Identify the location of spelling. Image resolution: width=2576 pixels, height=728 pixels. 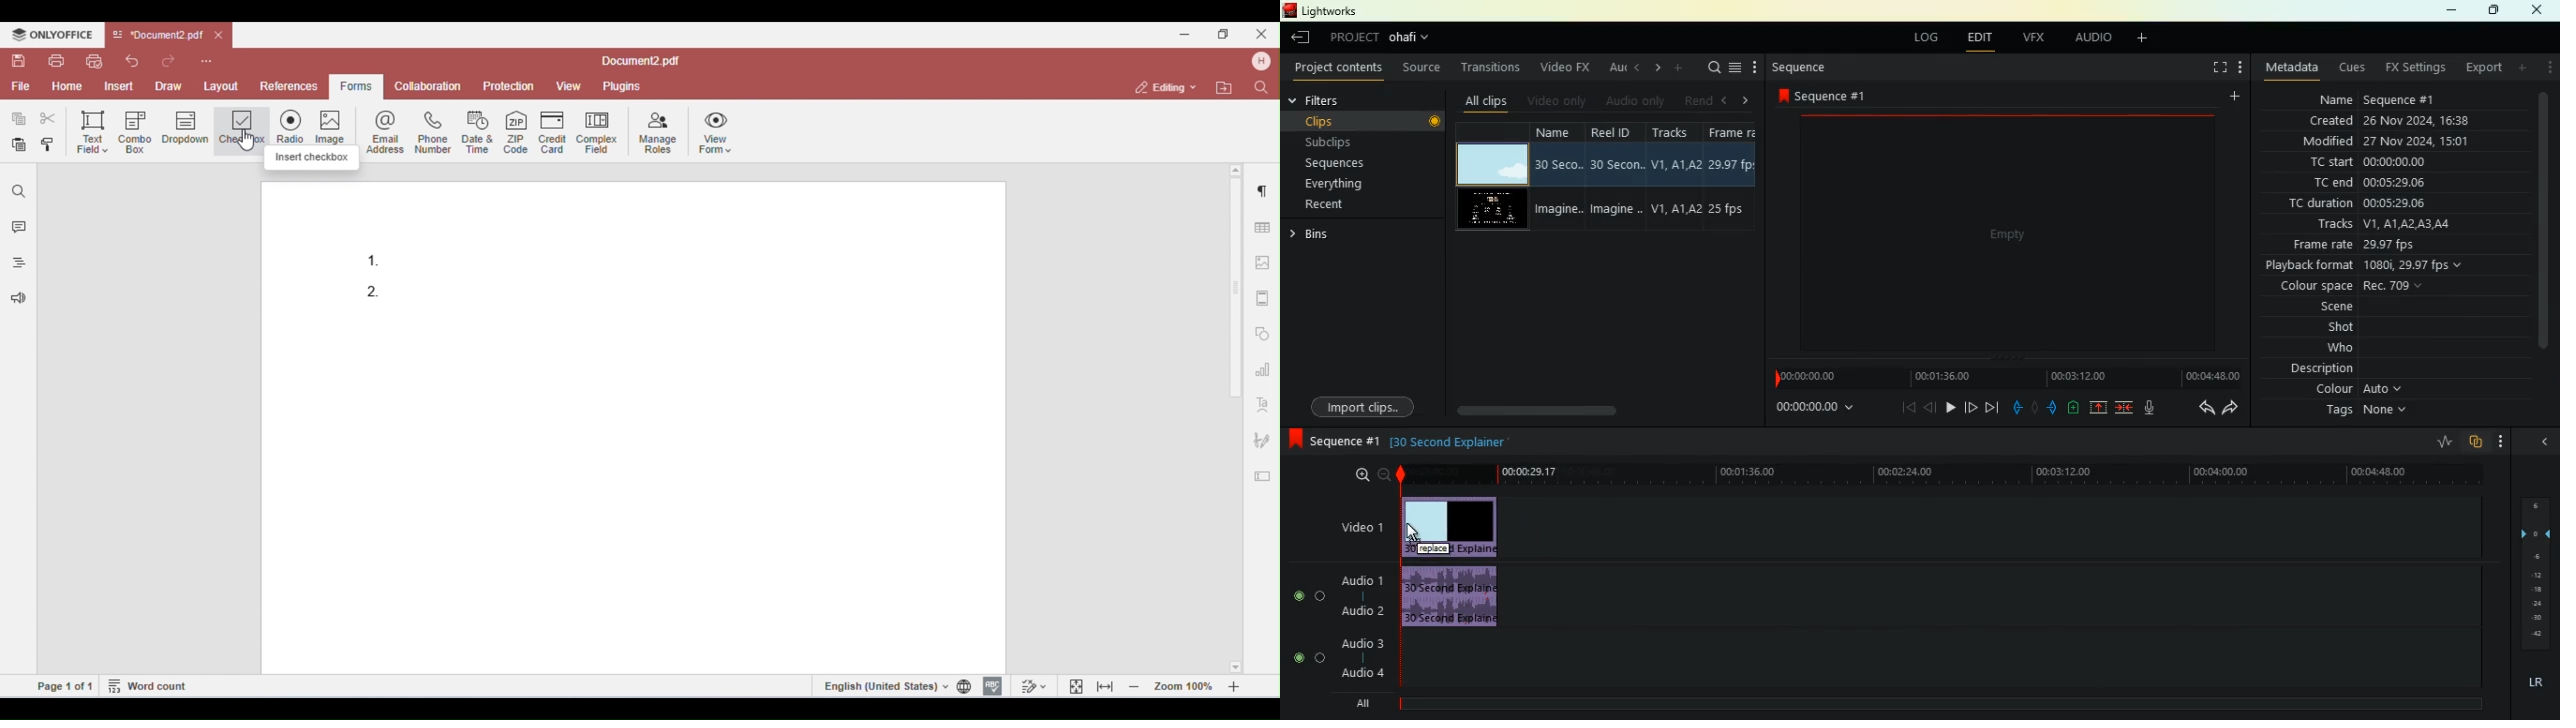
(993, 685).